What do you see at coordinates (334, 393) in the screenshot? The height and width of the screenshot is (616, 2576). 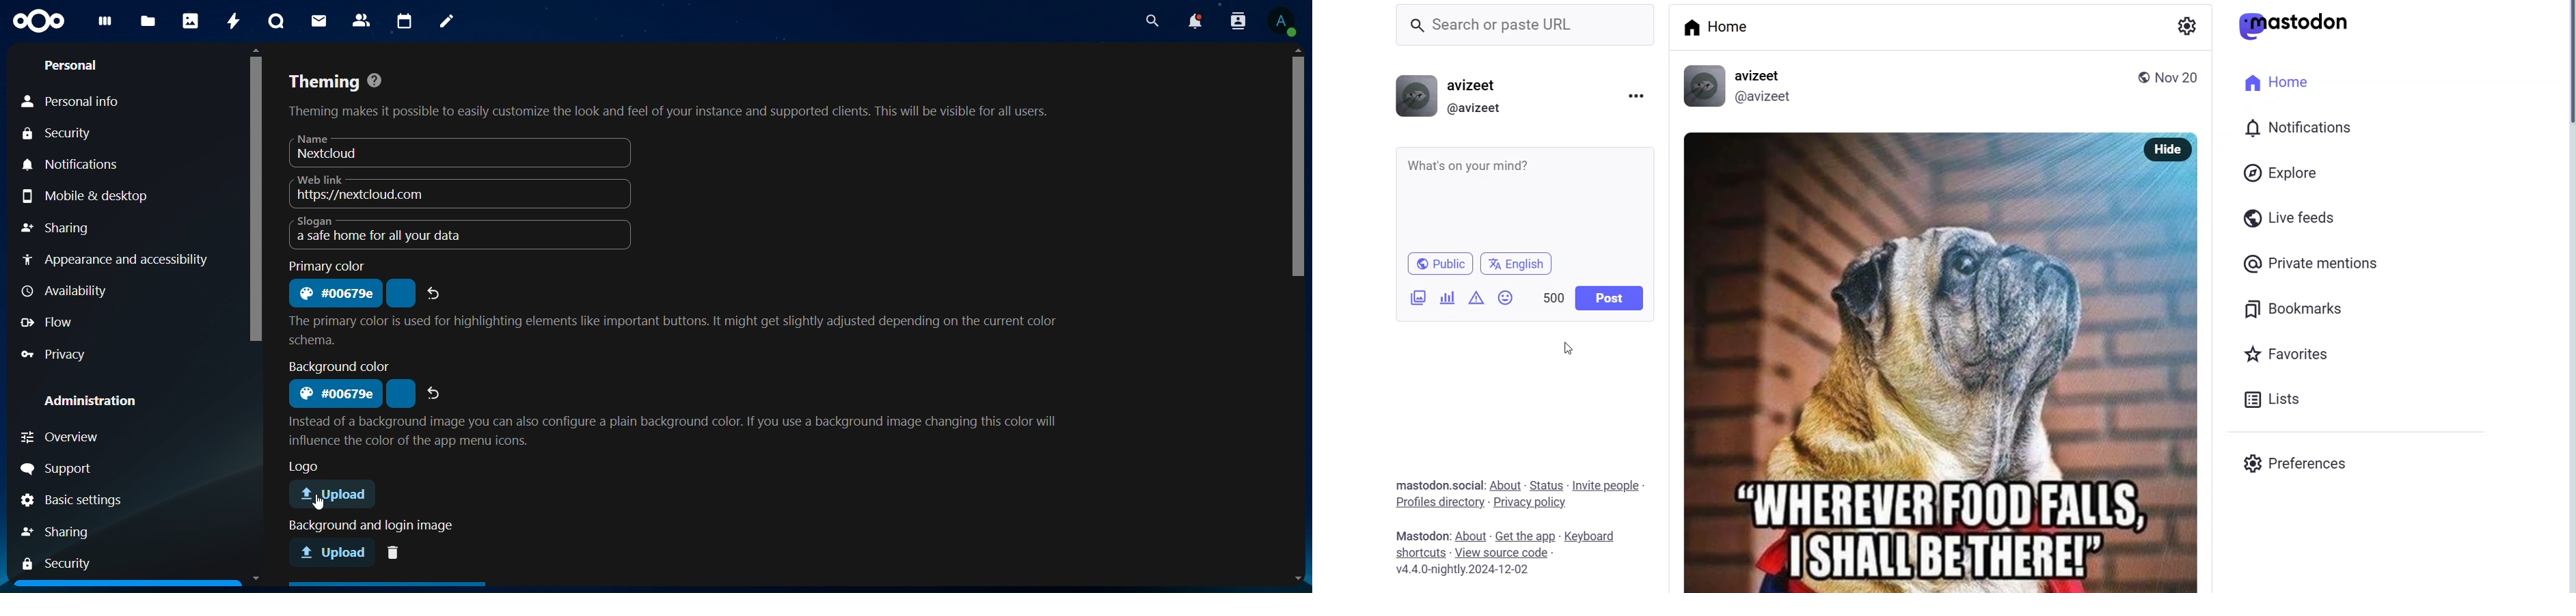 I see `background color` at bounding box center [334, 393].